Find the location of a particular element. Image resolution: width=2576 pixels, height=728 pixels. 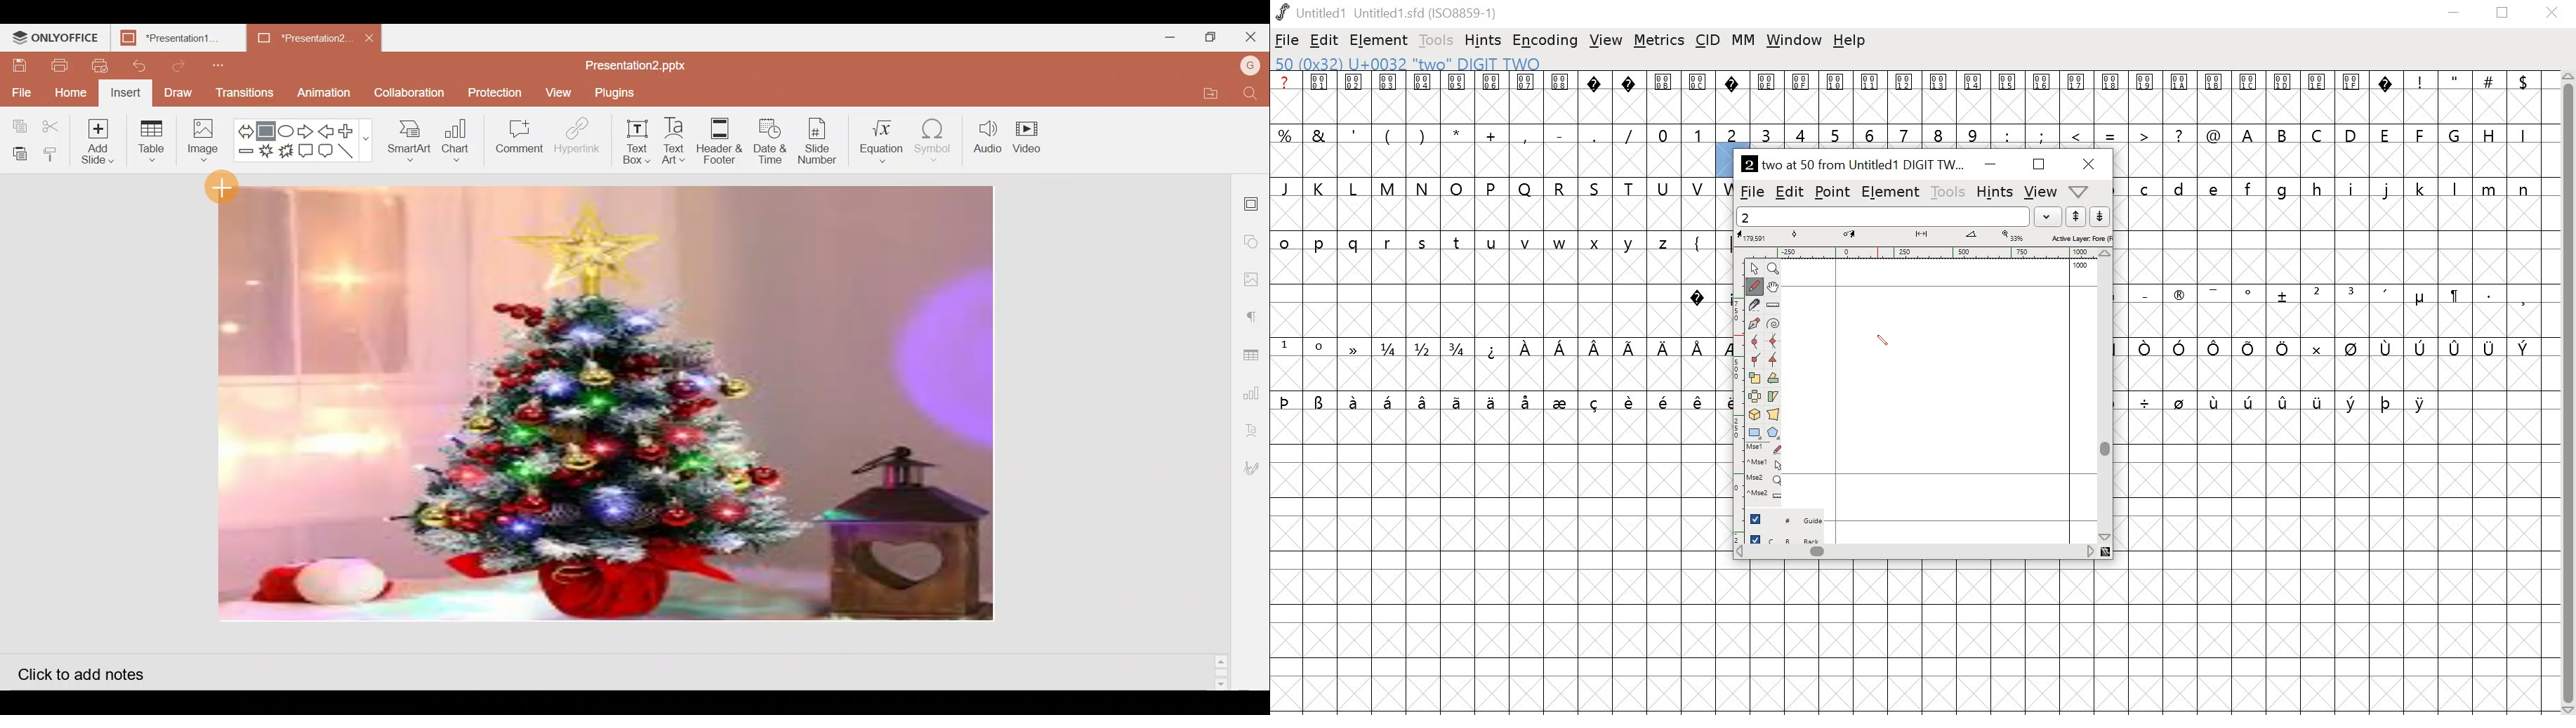

encoding is located at coordinates (1546, 40).